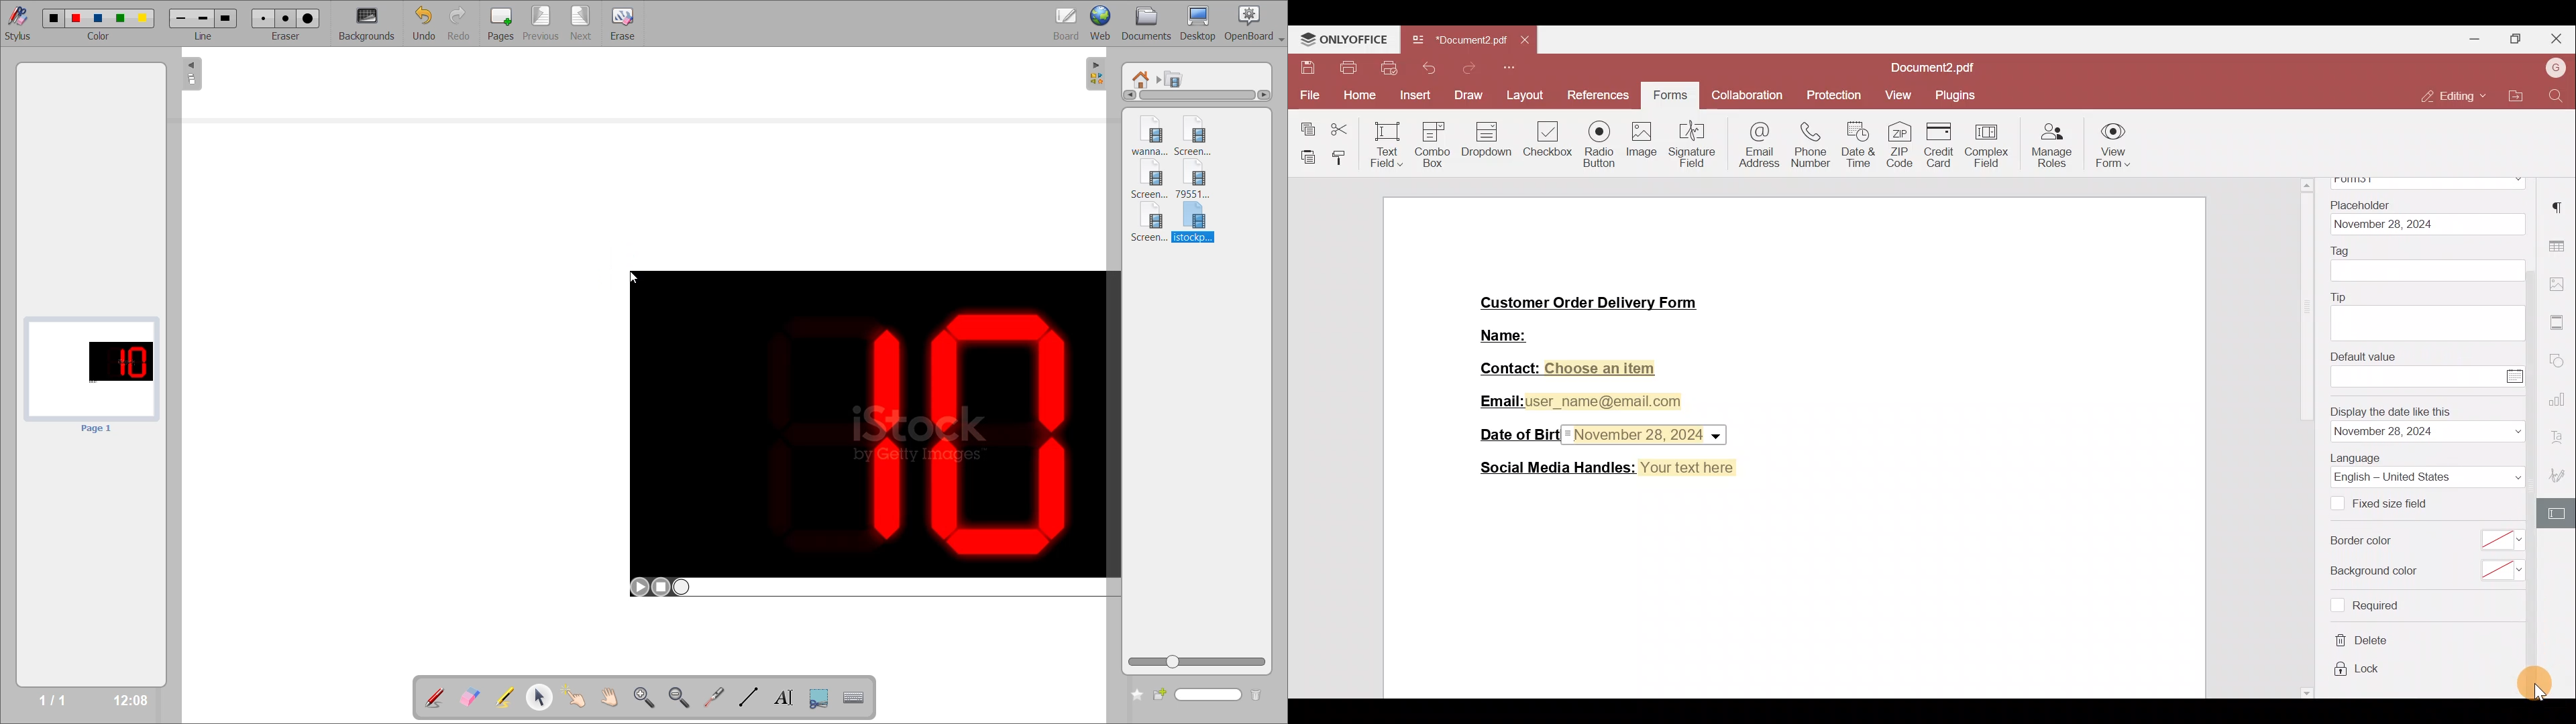  I want to click on movies, so click(1179, 78).